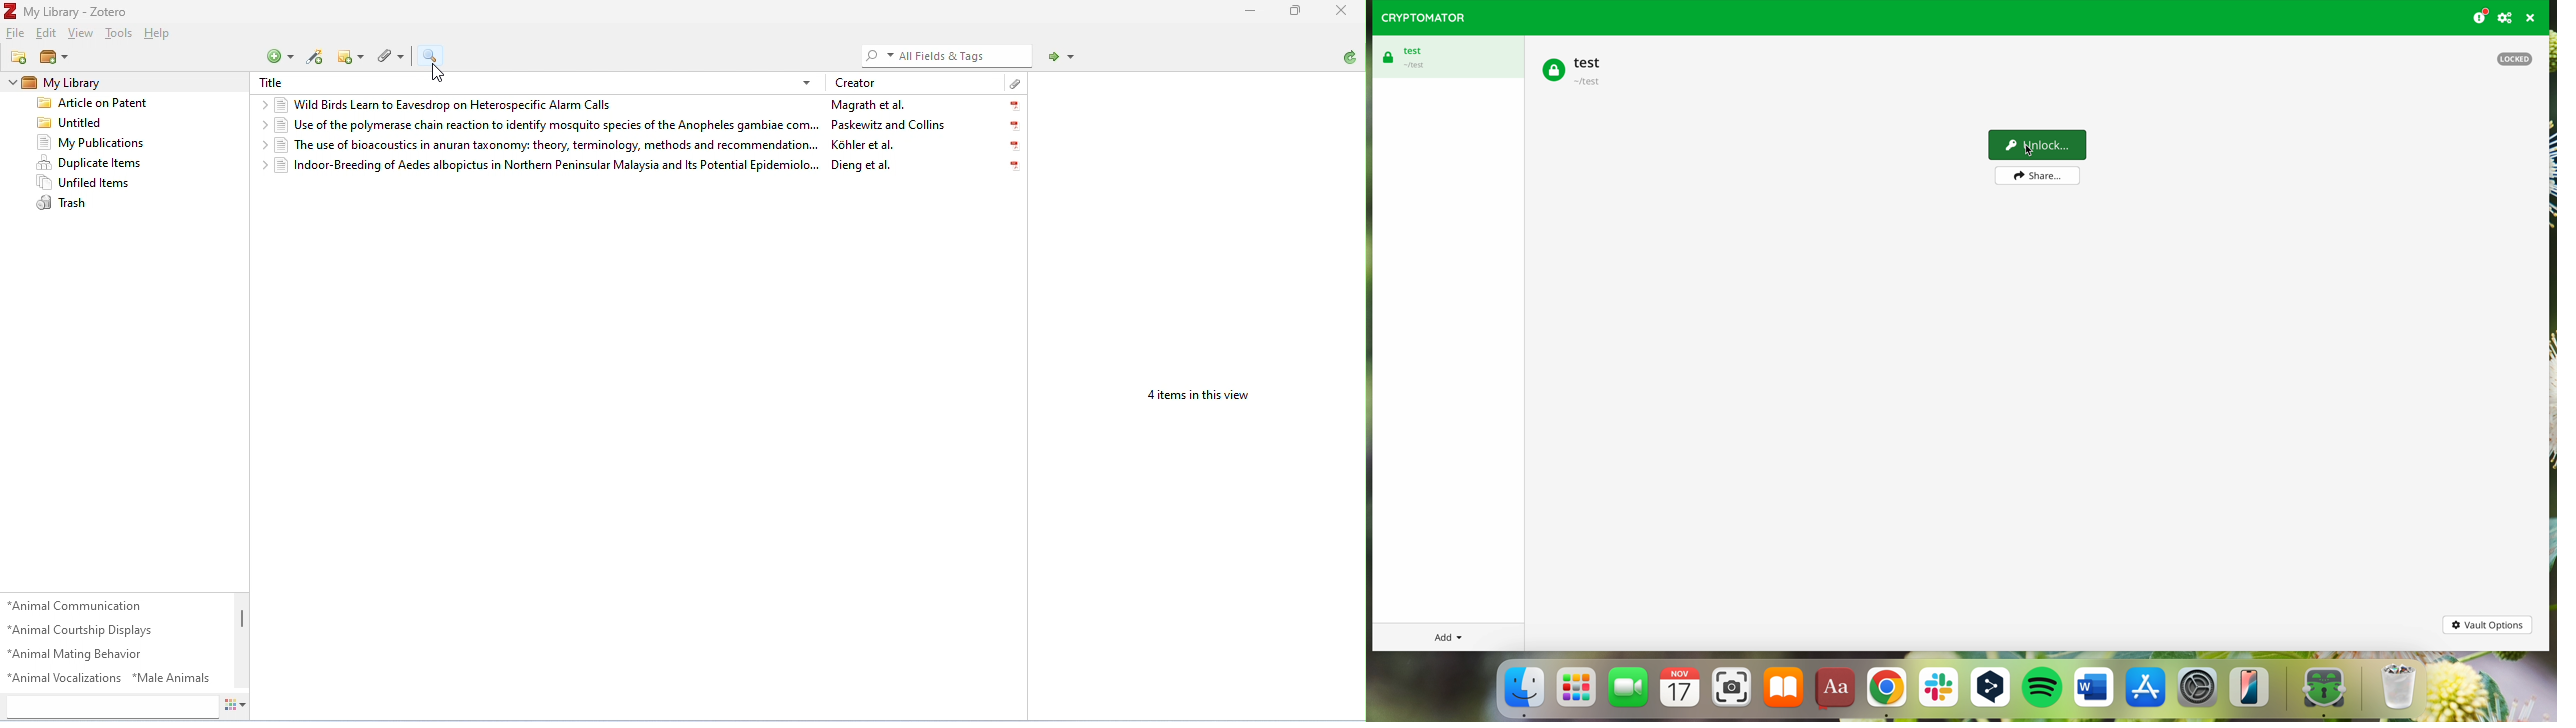 The width and height of the screenshot is (2576, 728). Describe the element at coordinates (16, 32) in the screenshot. I see `file` at that location.